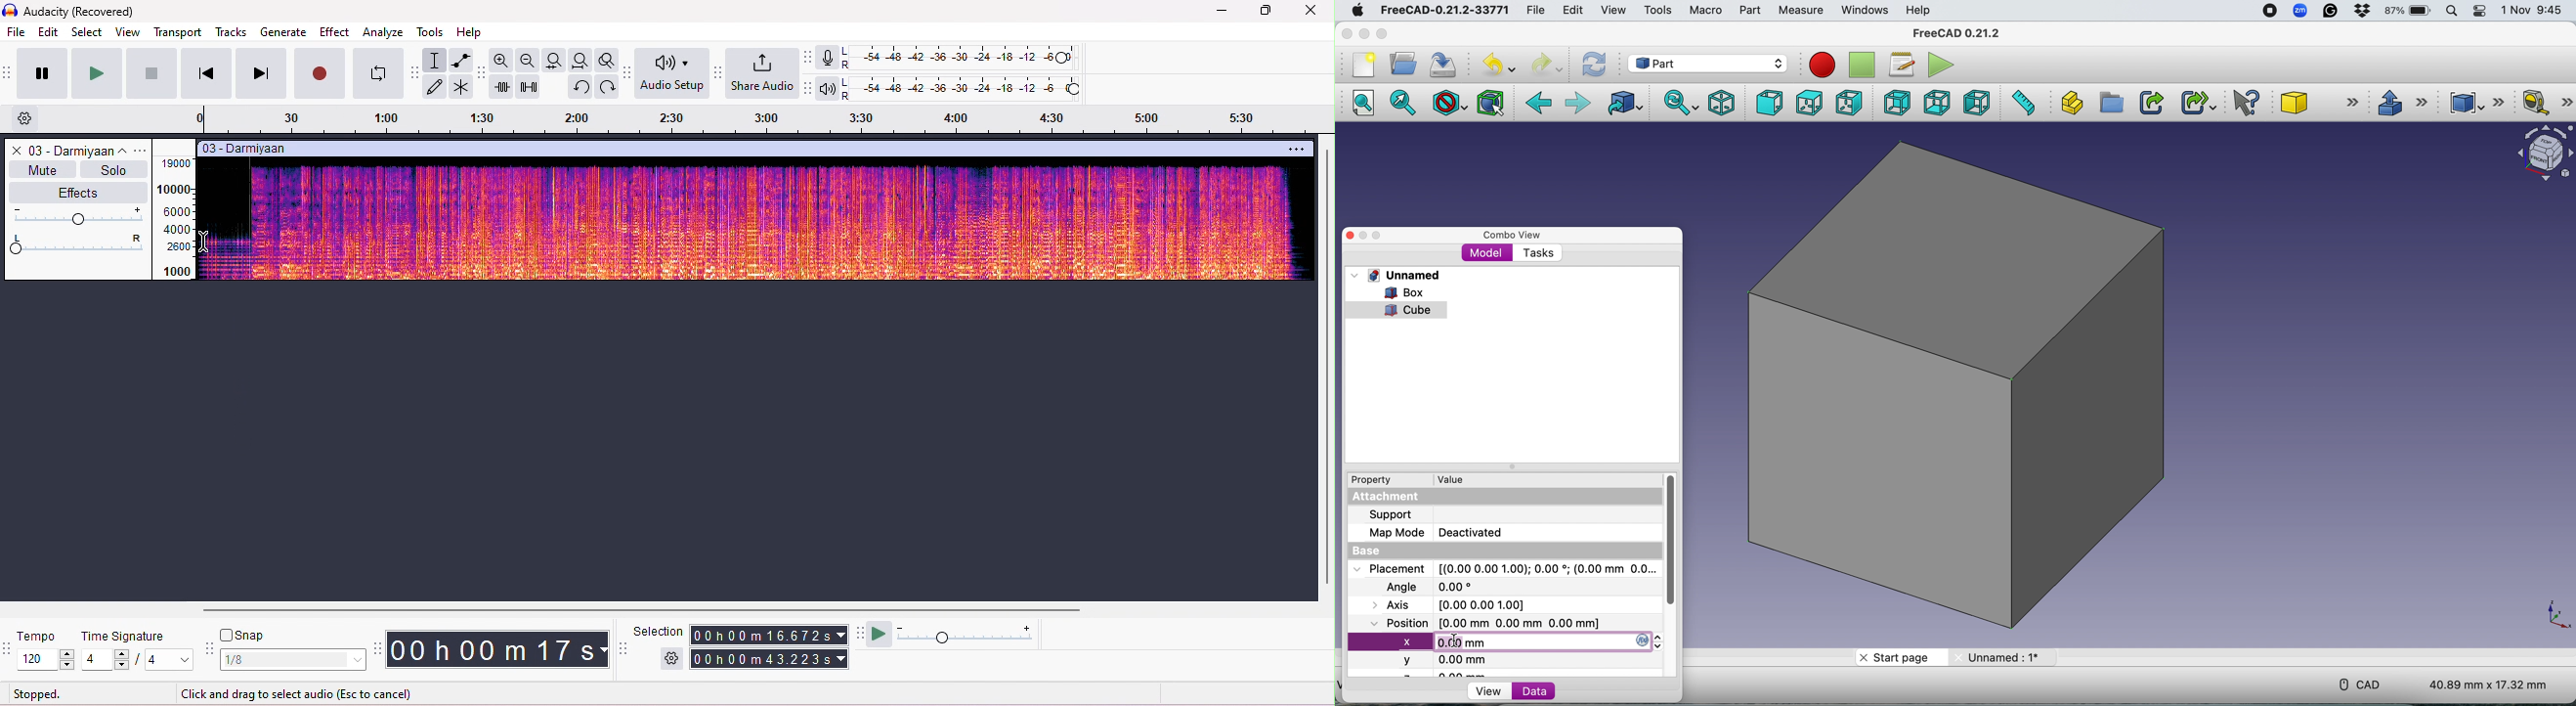  Describe the element at coordinates (77, 191) in the screenshot. I see `effects` at that location.